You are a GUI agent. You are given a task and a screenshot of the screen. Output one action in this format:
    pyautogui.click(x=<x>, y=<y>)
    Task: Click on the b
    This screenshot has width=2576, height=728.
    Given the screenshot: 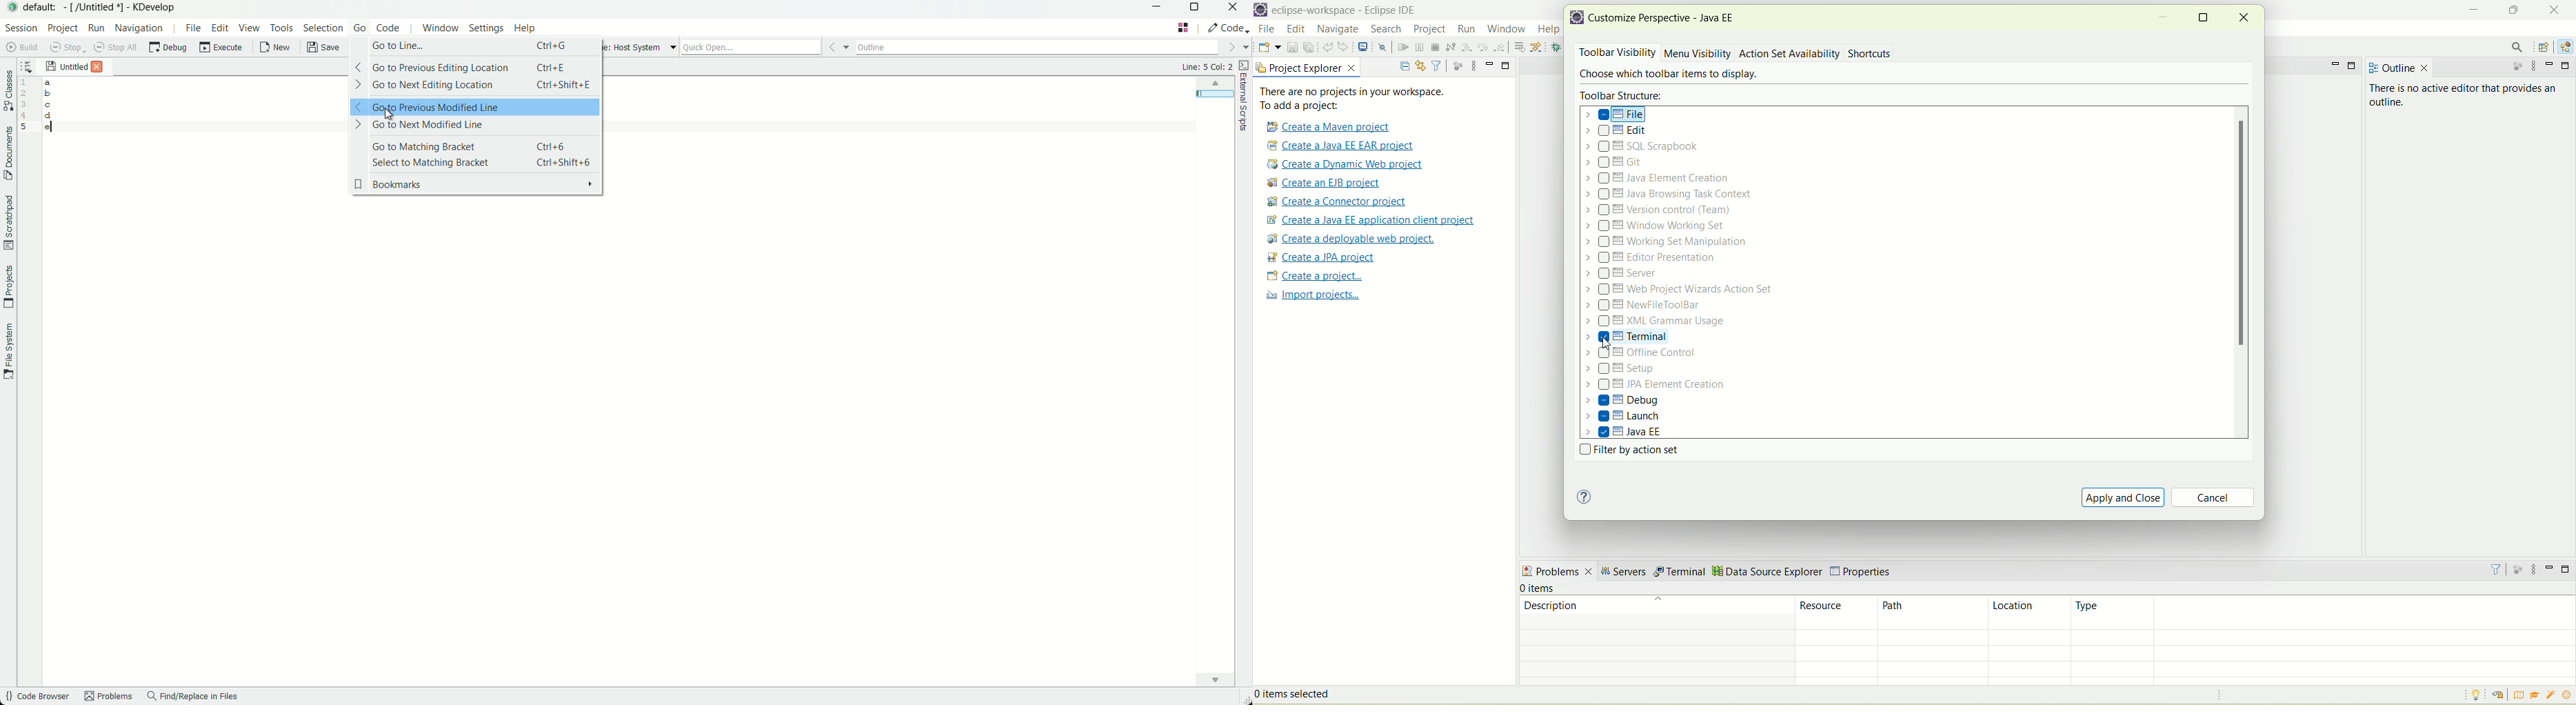 What is the action you would take?
    pyautogui.click(x=48, y=93)
    